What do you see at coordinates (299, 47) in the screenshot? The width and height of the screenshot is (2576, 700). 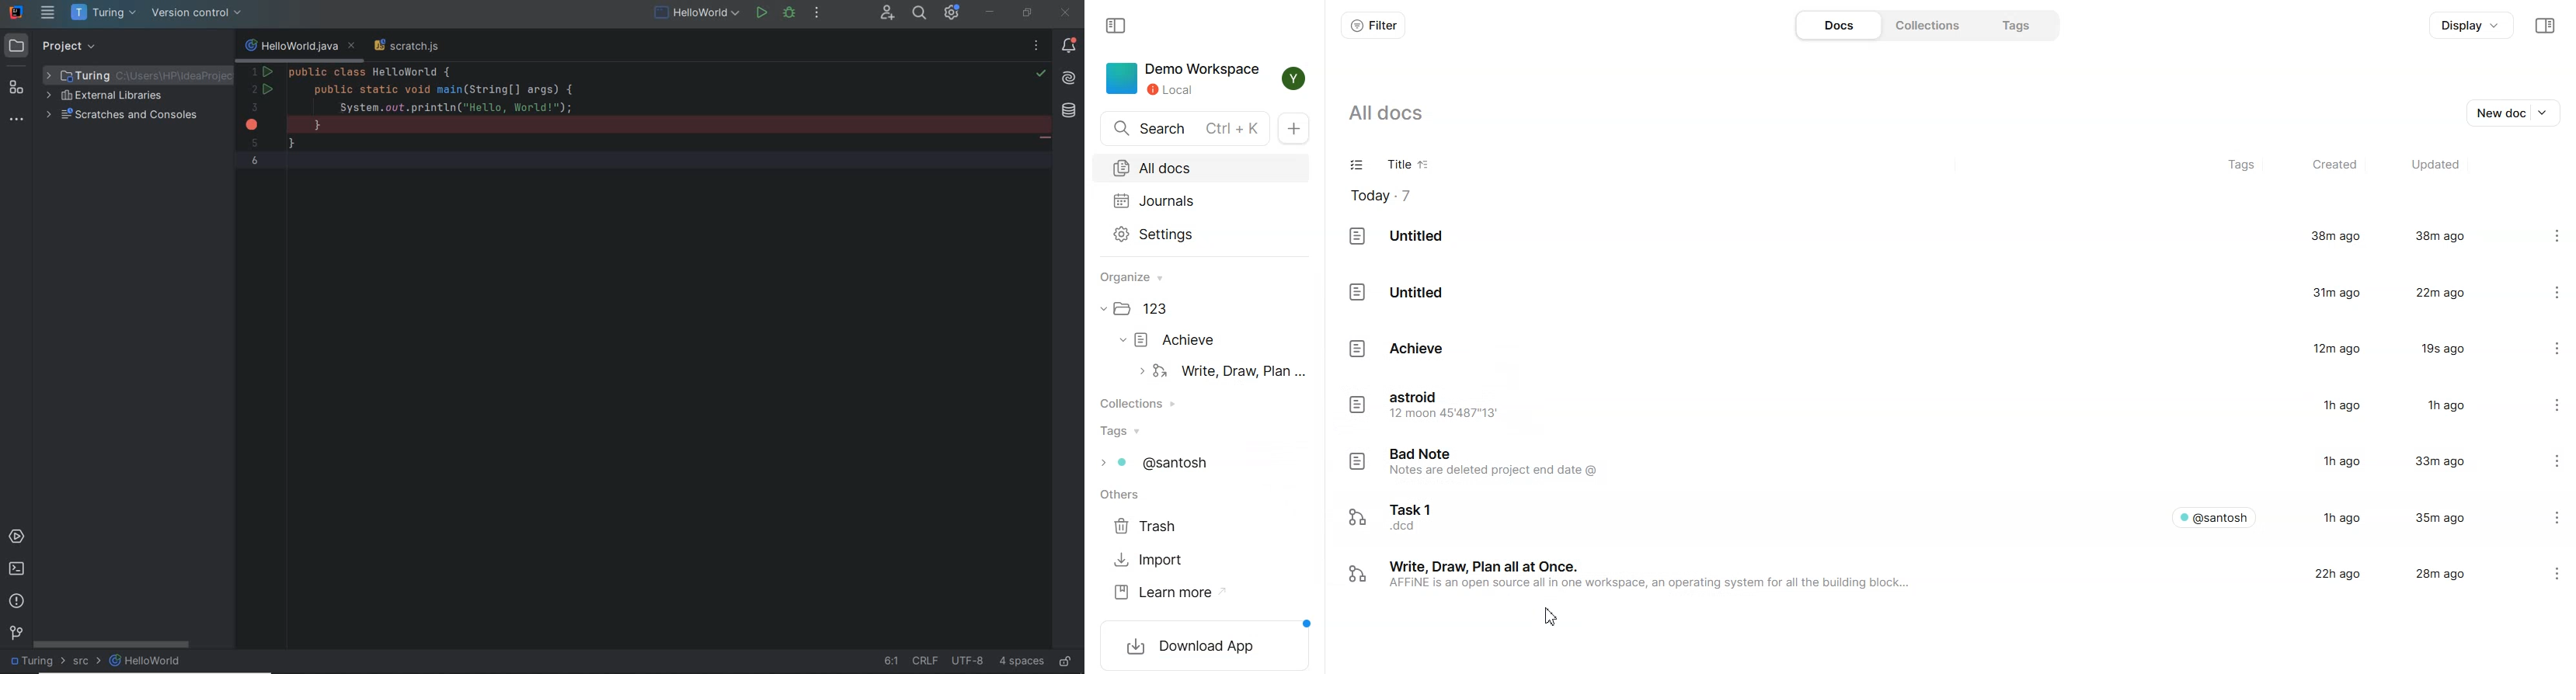 I see `current file name` at bounding box center [299, 47].